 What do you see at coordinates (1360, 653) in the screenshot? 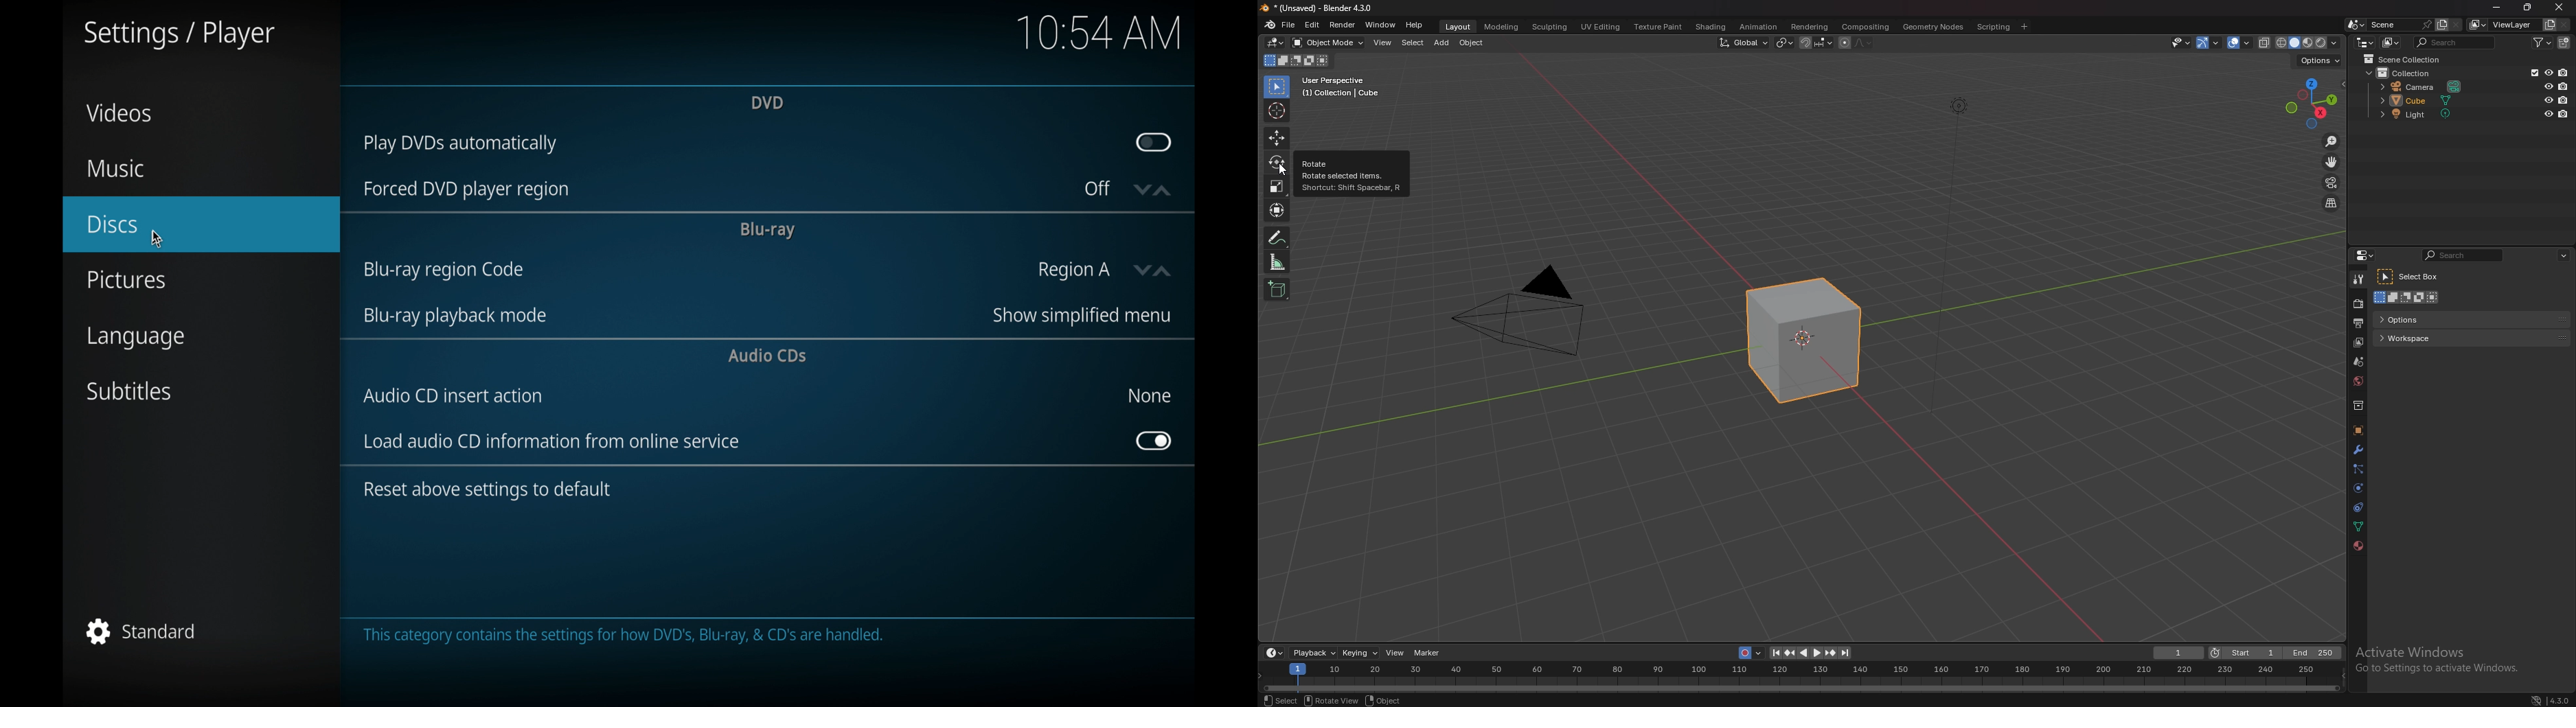
I see `keying` at bounding box center [1360, 653].